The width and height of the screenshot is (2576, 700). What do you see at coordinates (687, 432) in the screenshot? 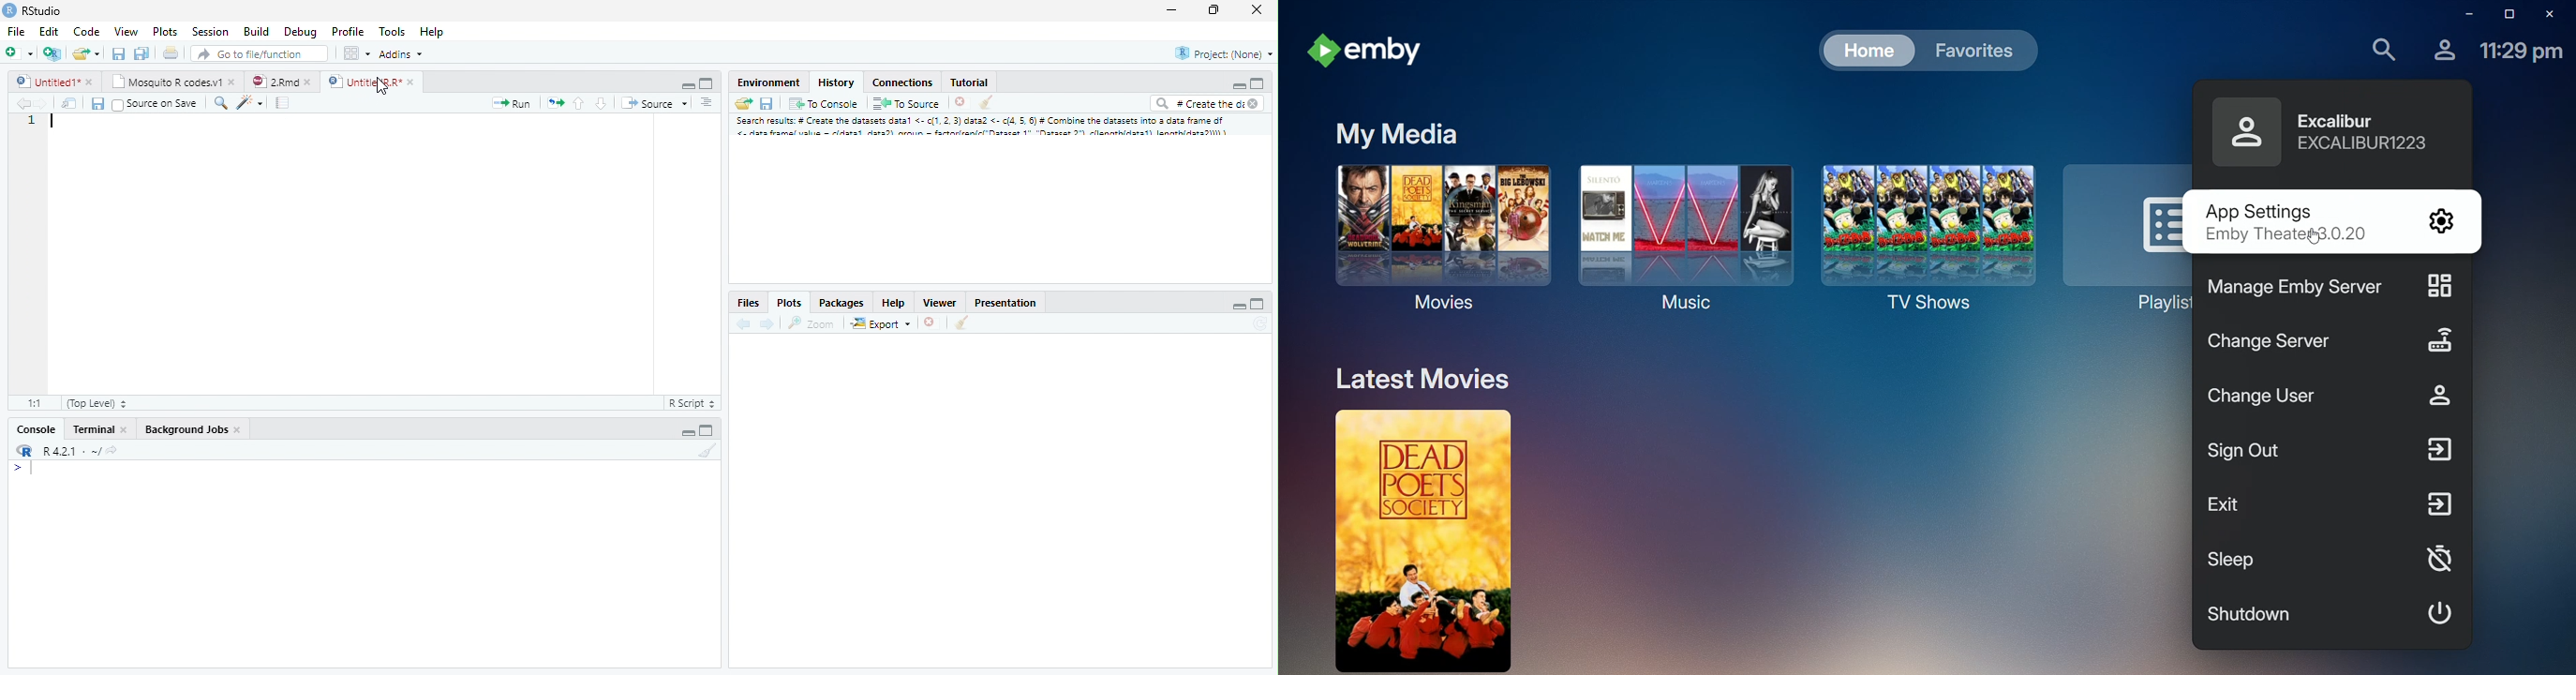
I see `Minimize` at bounding box center [687, 432].